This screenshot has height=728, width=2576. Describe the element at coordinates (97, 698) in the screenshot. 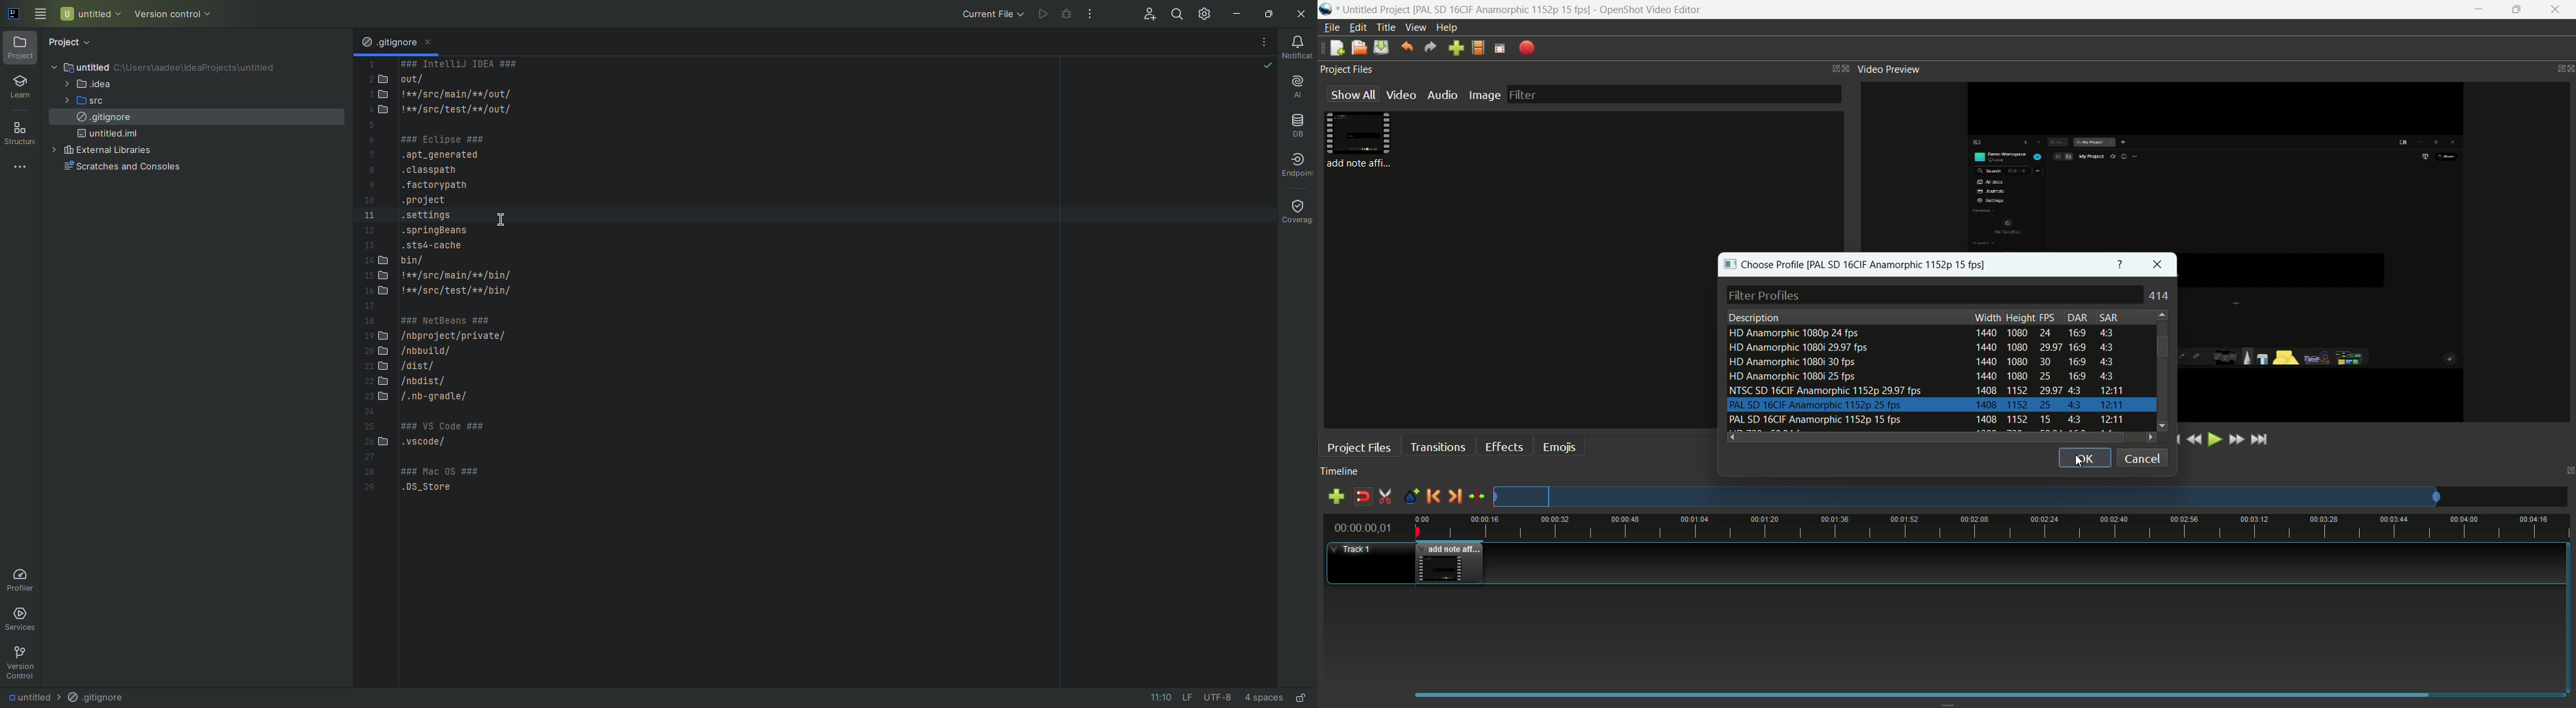

I see `.gitgmore` at that location.